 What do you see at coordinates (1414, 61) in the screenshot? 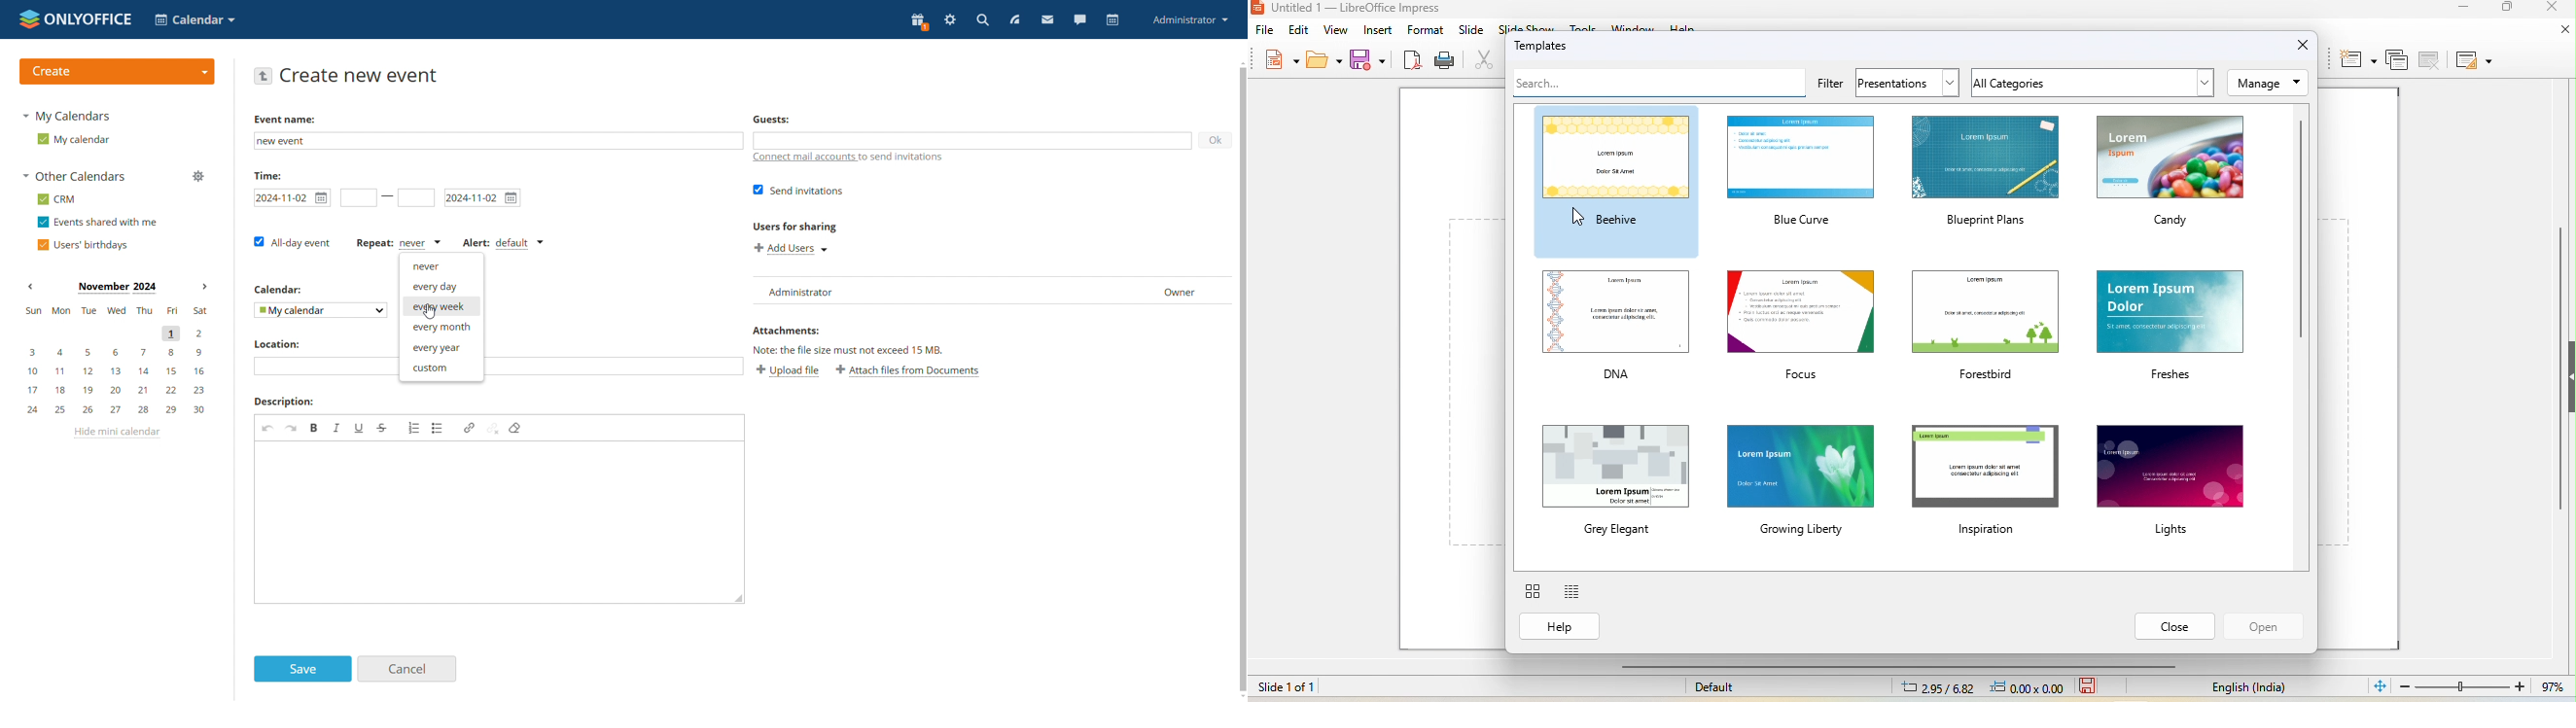
I see `export as pdf` at bounding box center [1414, 61].